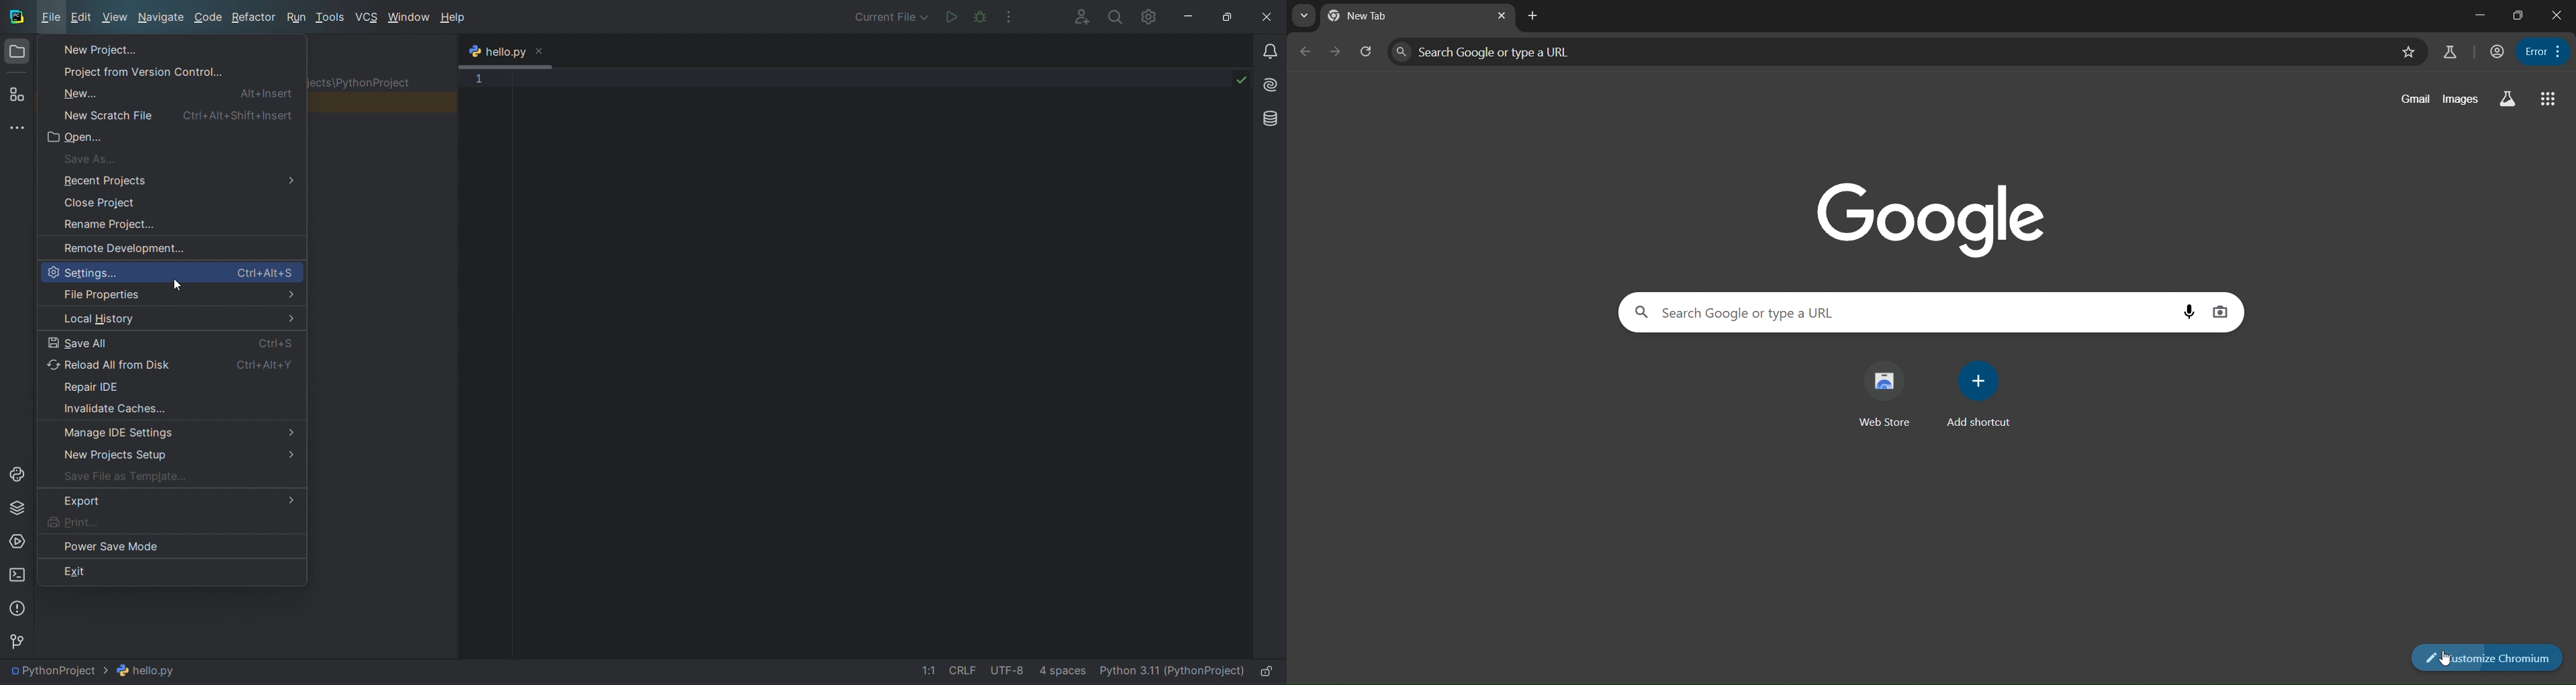  I want to click on more tools, so click(17, 126).